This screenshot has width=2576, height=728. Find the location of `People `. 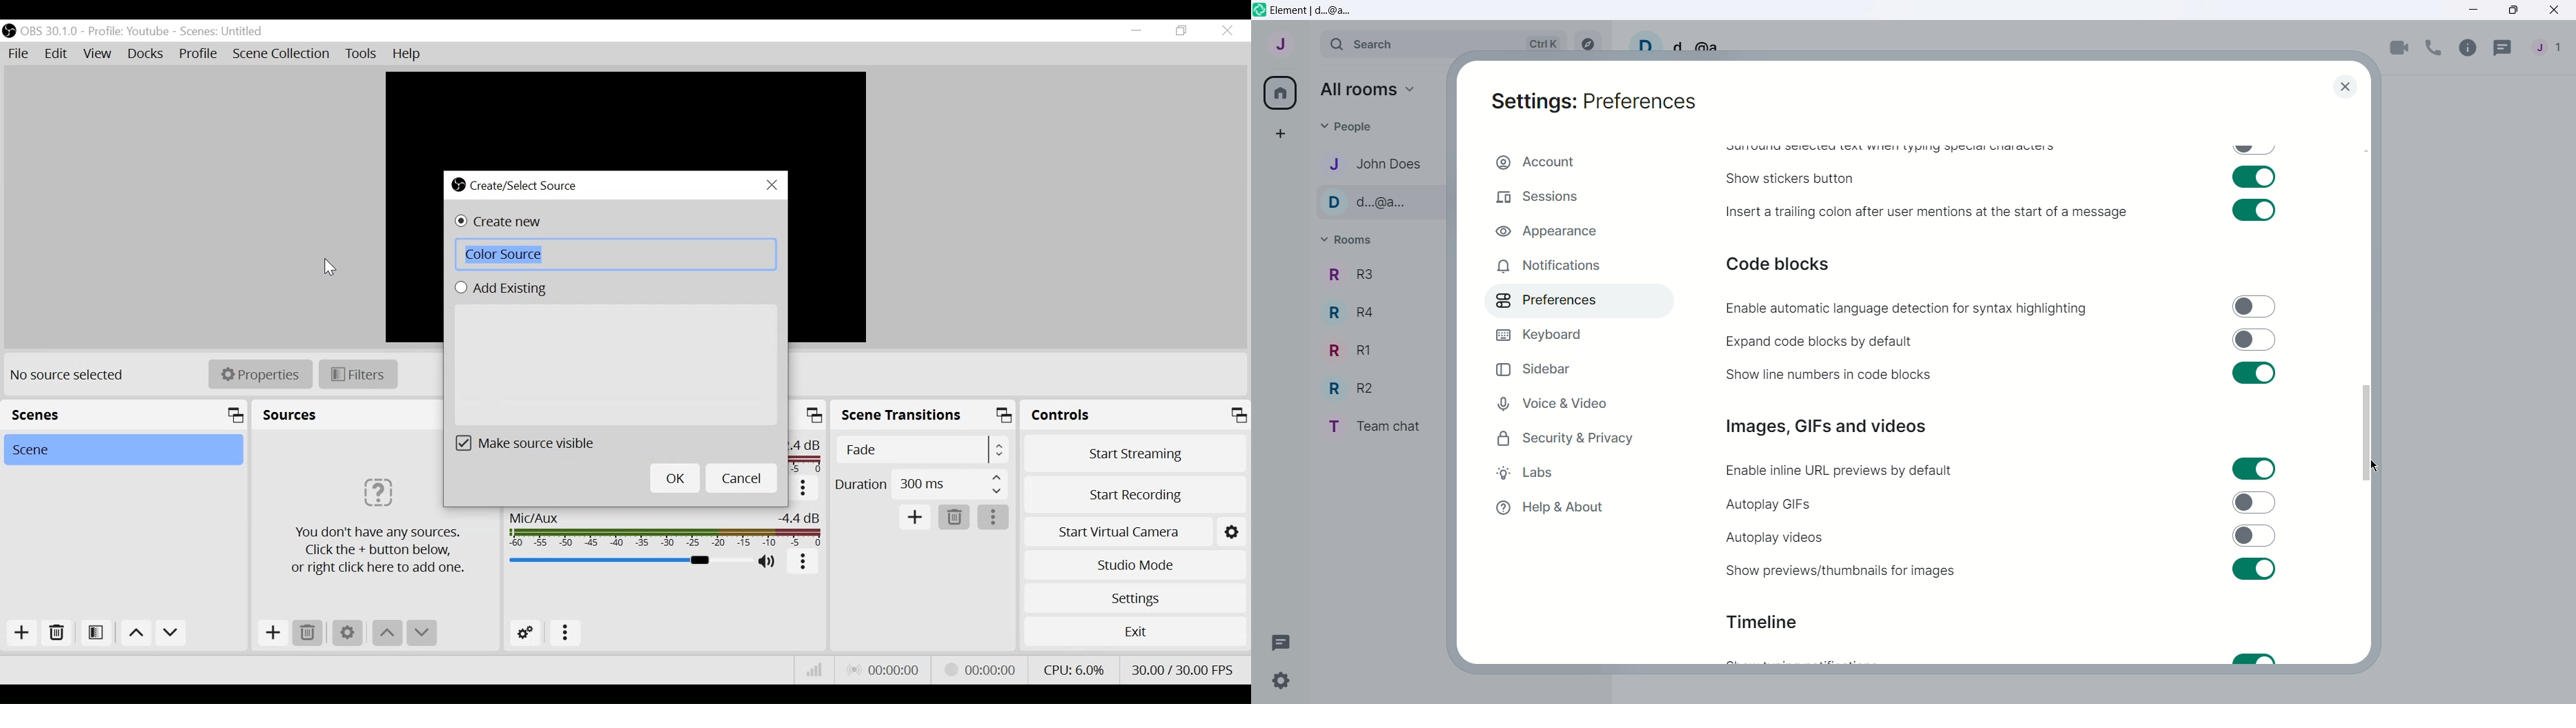

People  is located at coordinates (1350, 128).